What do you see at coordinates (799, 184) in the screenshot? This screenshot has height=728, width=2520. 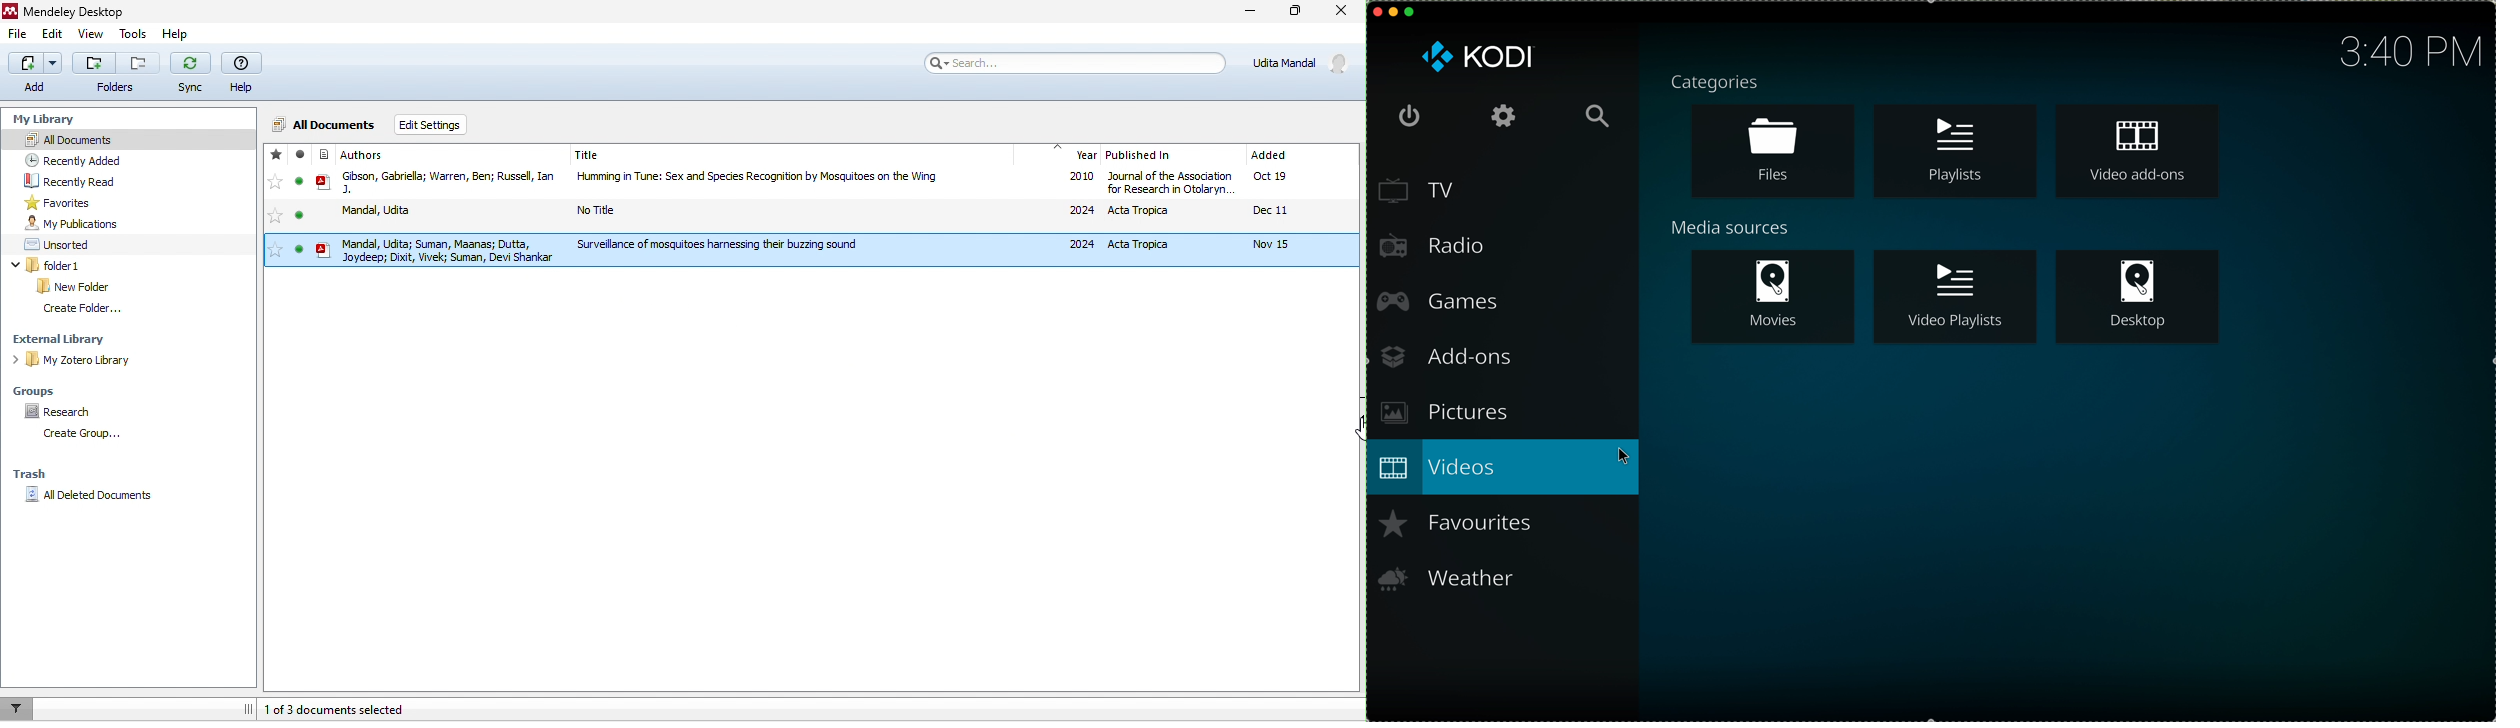 I see `y, Gbson, Gabriella; Warren, Ben; Russel, Ian Humming in Tune: Sex and Species Recognition by Mosquitoes on the Wing 2010 Journal of the Assocation Oct 19
Jy [rab rw——` at bounding box center [799, 184].